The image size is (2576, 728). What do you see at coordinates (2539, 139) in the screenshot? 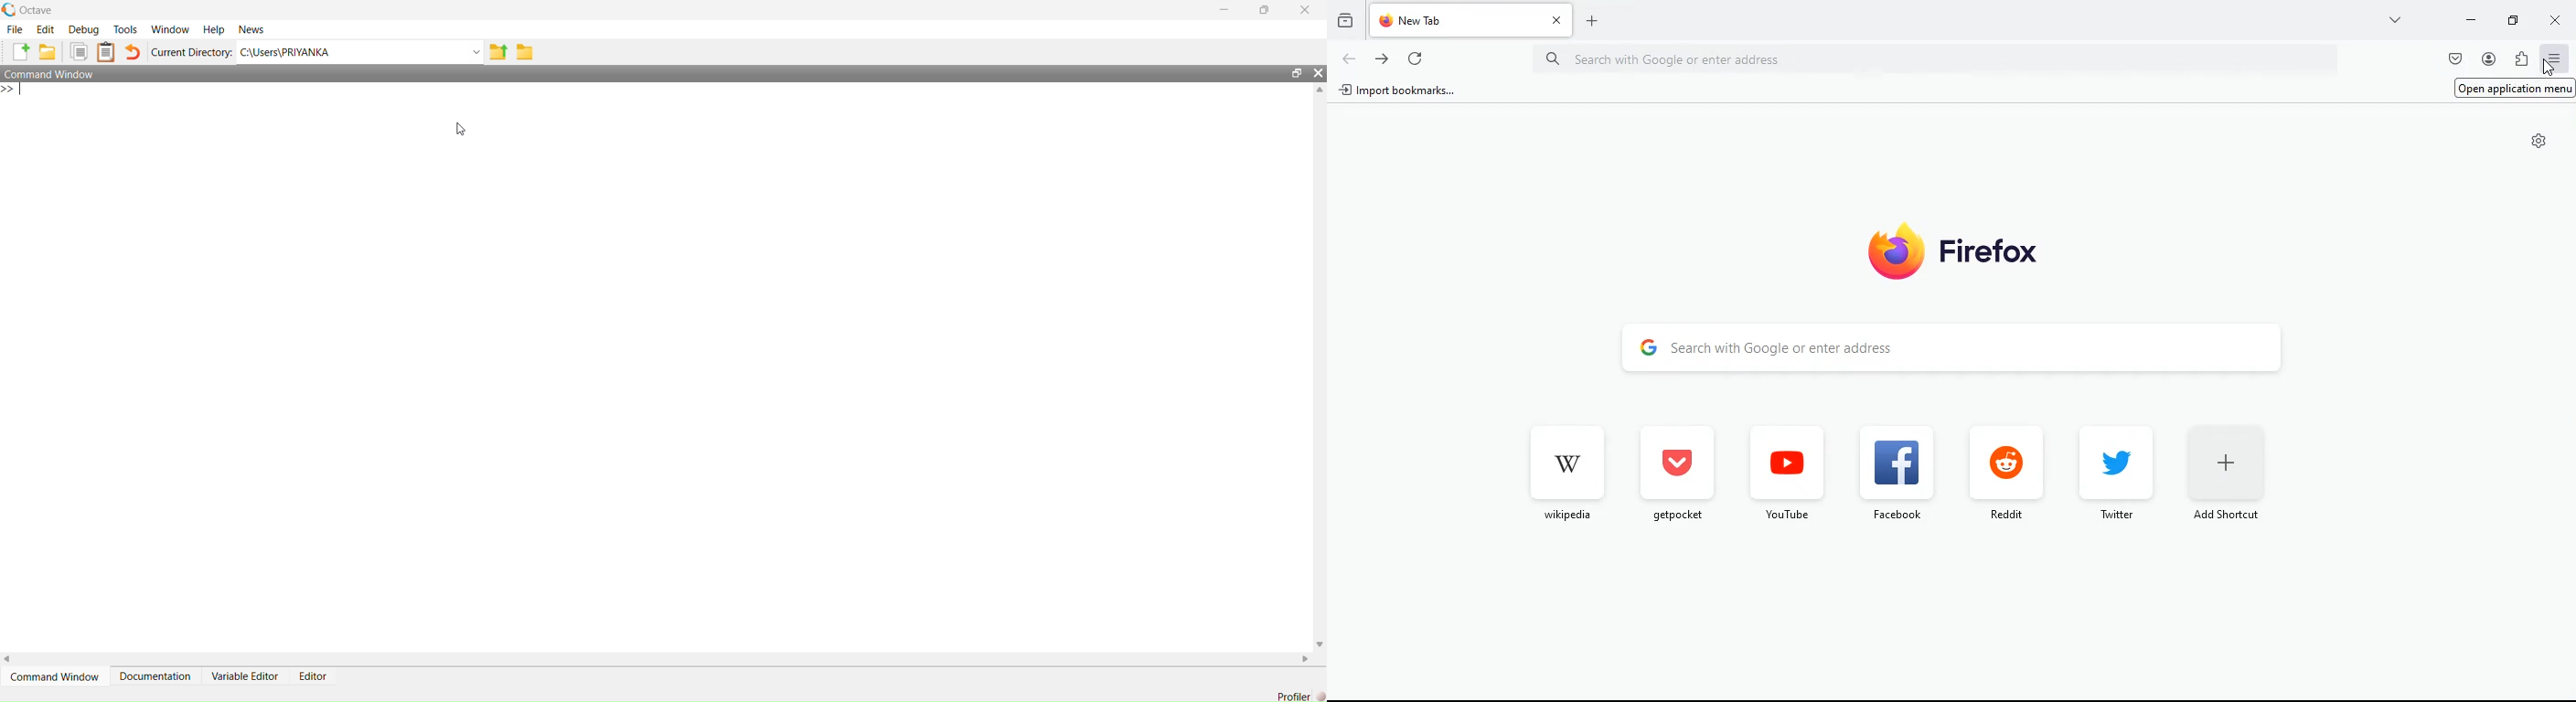
I see `settings` at bounding box center [2539, 139].